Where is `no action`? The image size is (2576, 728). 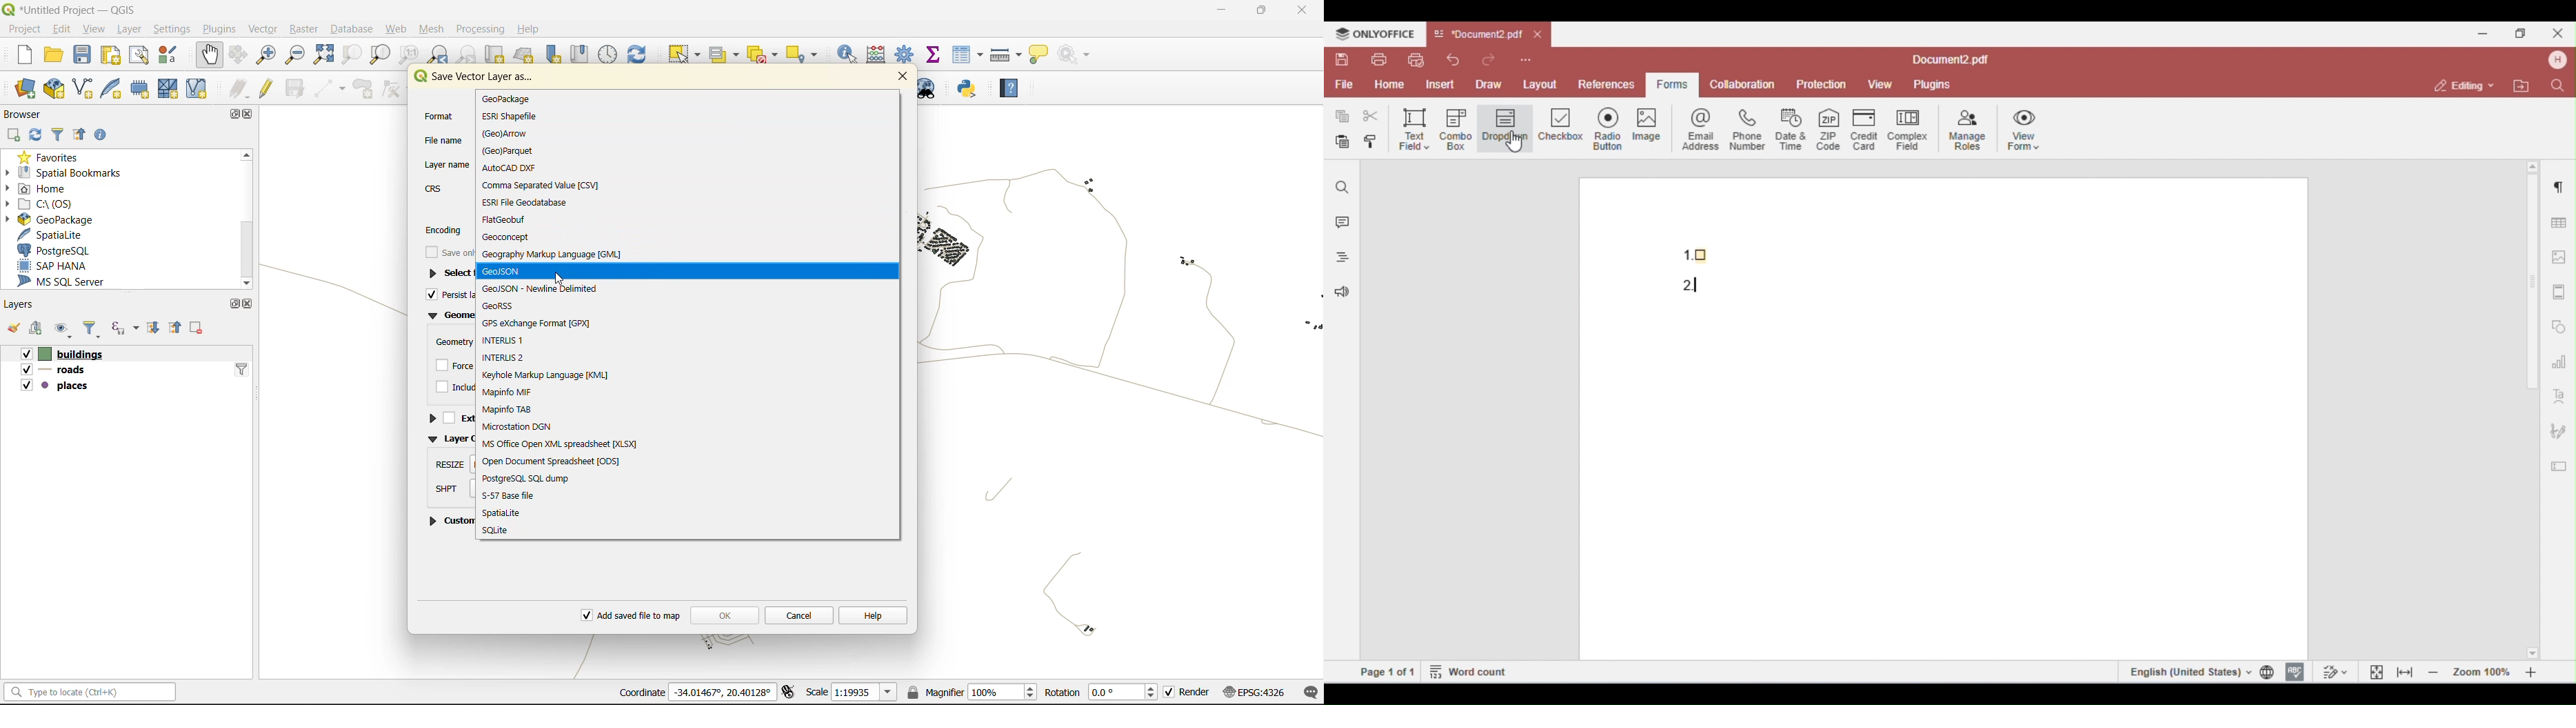
no action is located at coordinates (1078, 54).